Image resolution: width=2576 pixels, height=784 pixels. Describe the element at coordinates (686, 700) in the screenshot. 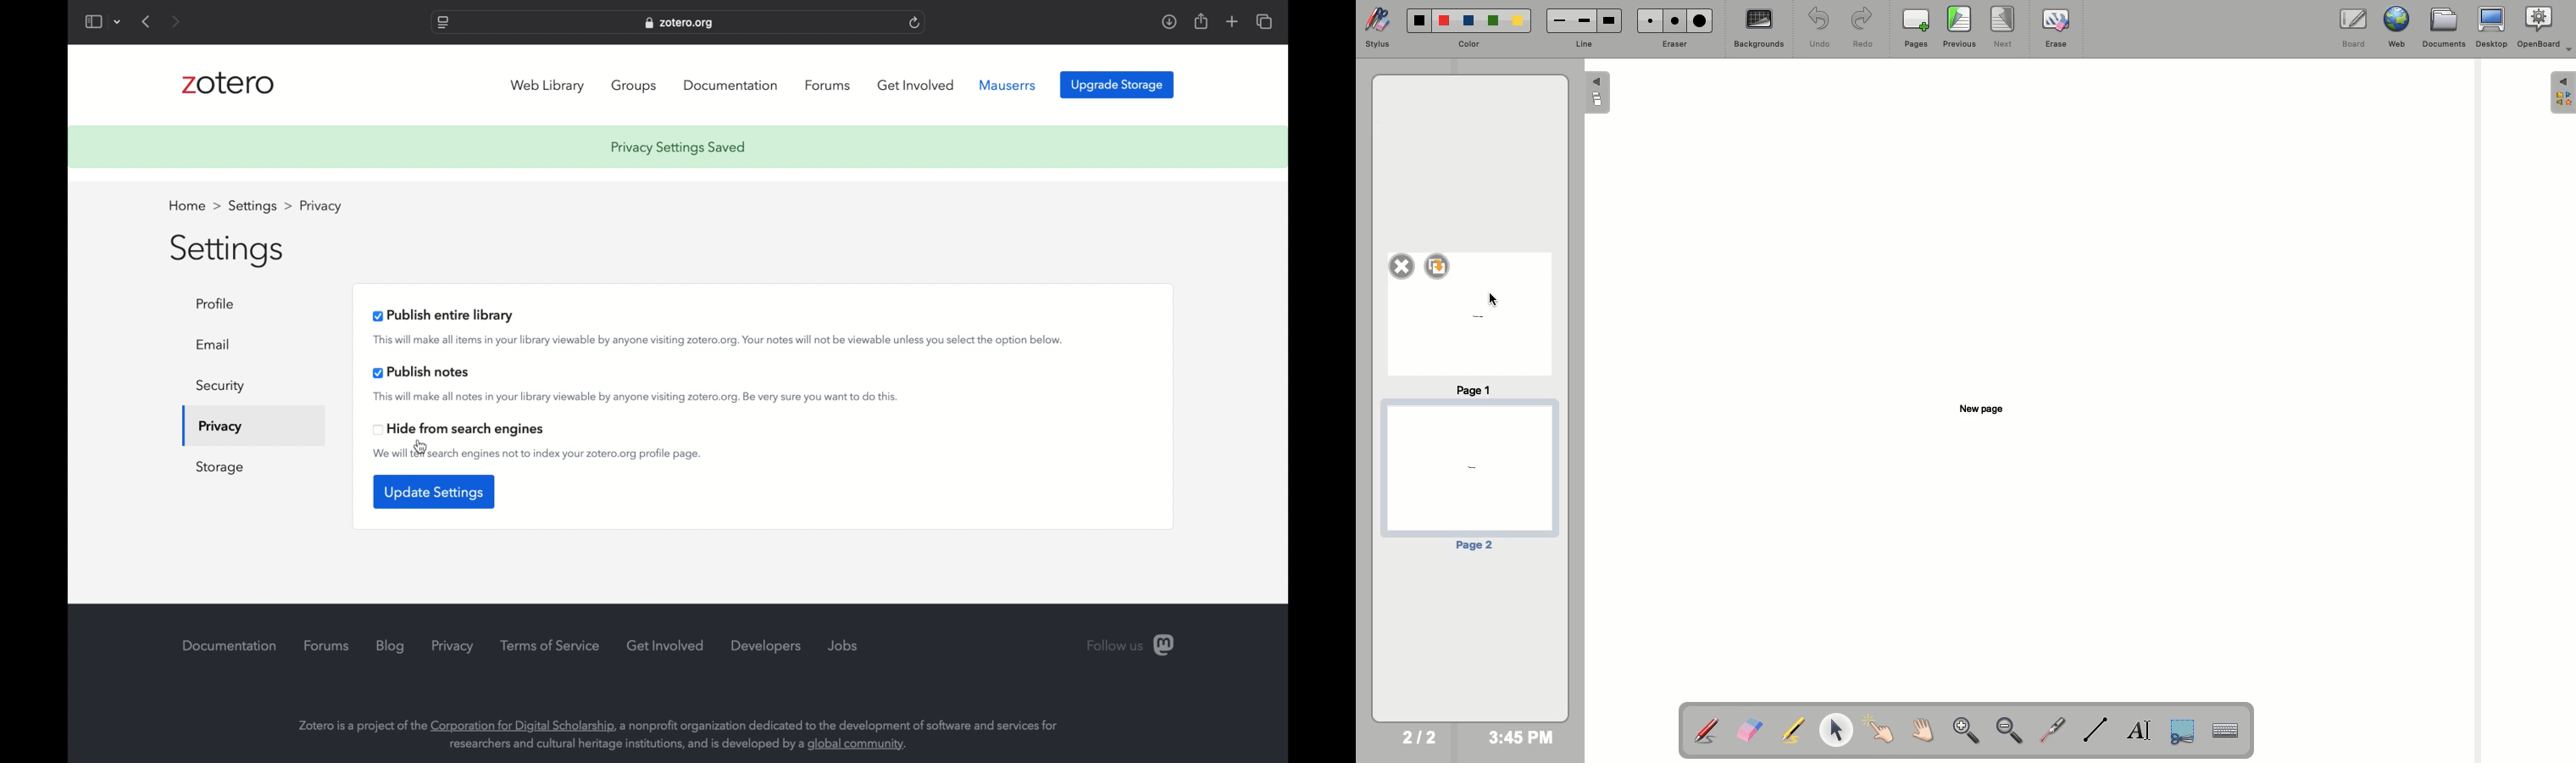

I see `Zotero is a project of the Corporation for Digital Scholarship, a nonprofit organization dedicated to the development of software and services for
researchers and cultural heritage institutions, and is developed by a global community.` at that location.